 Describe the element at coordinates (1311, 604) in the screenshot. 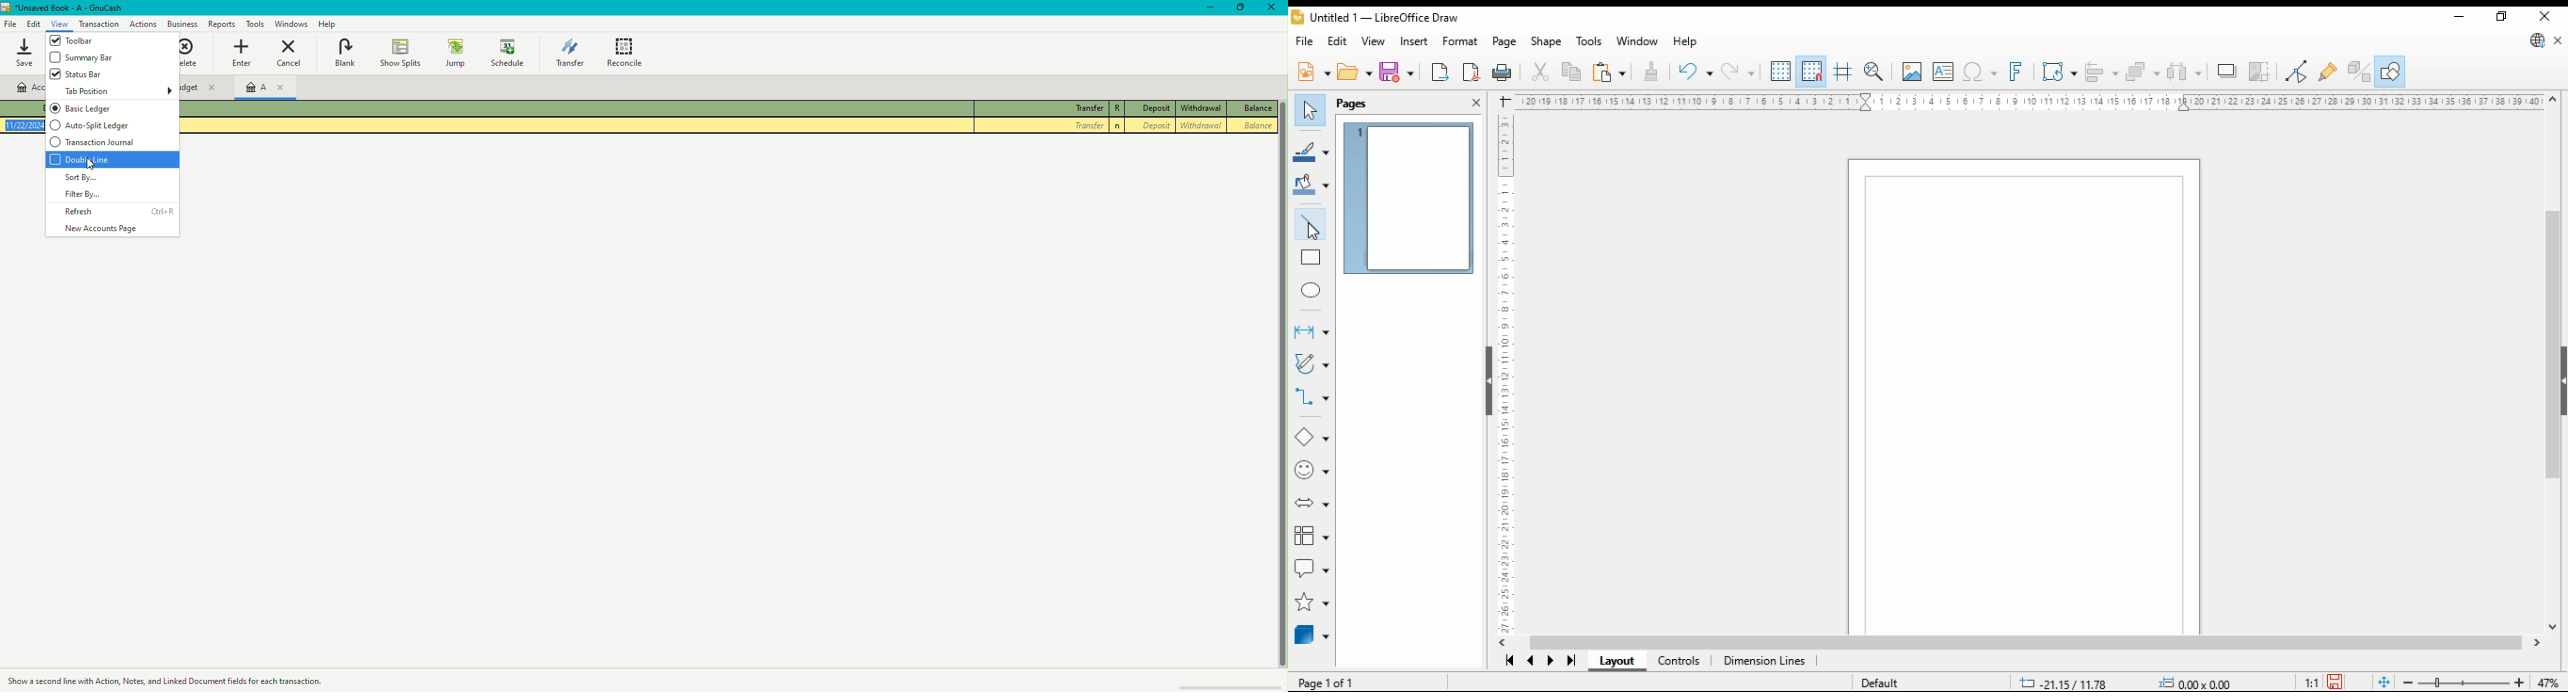

I see `stars and banners` at that location.